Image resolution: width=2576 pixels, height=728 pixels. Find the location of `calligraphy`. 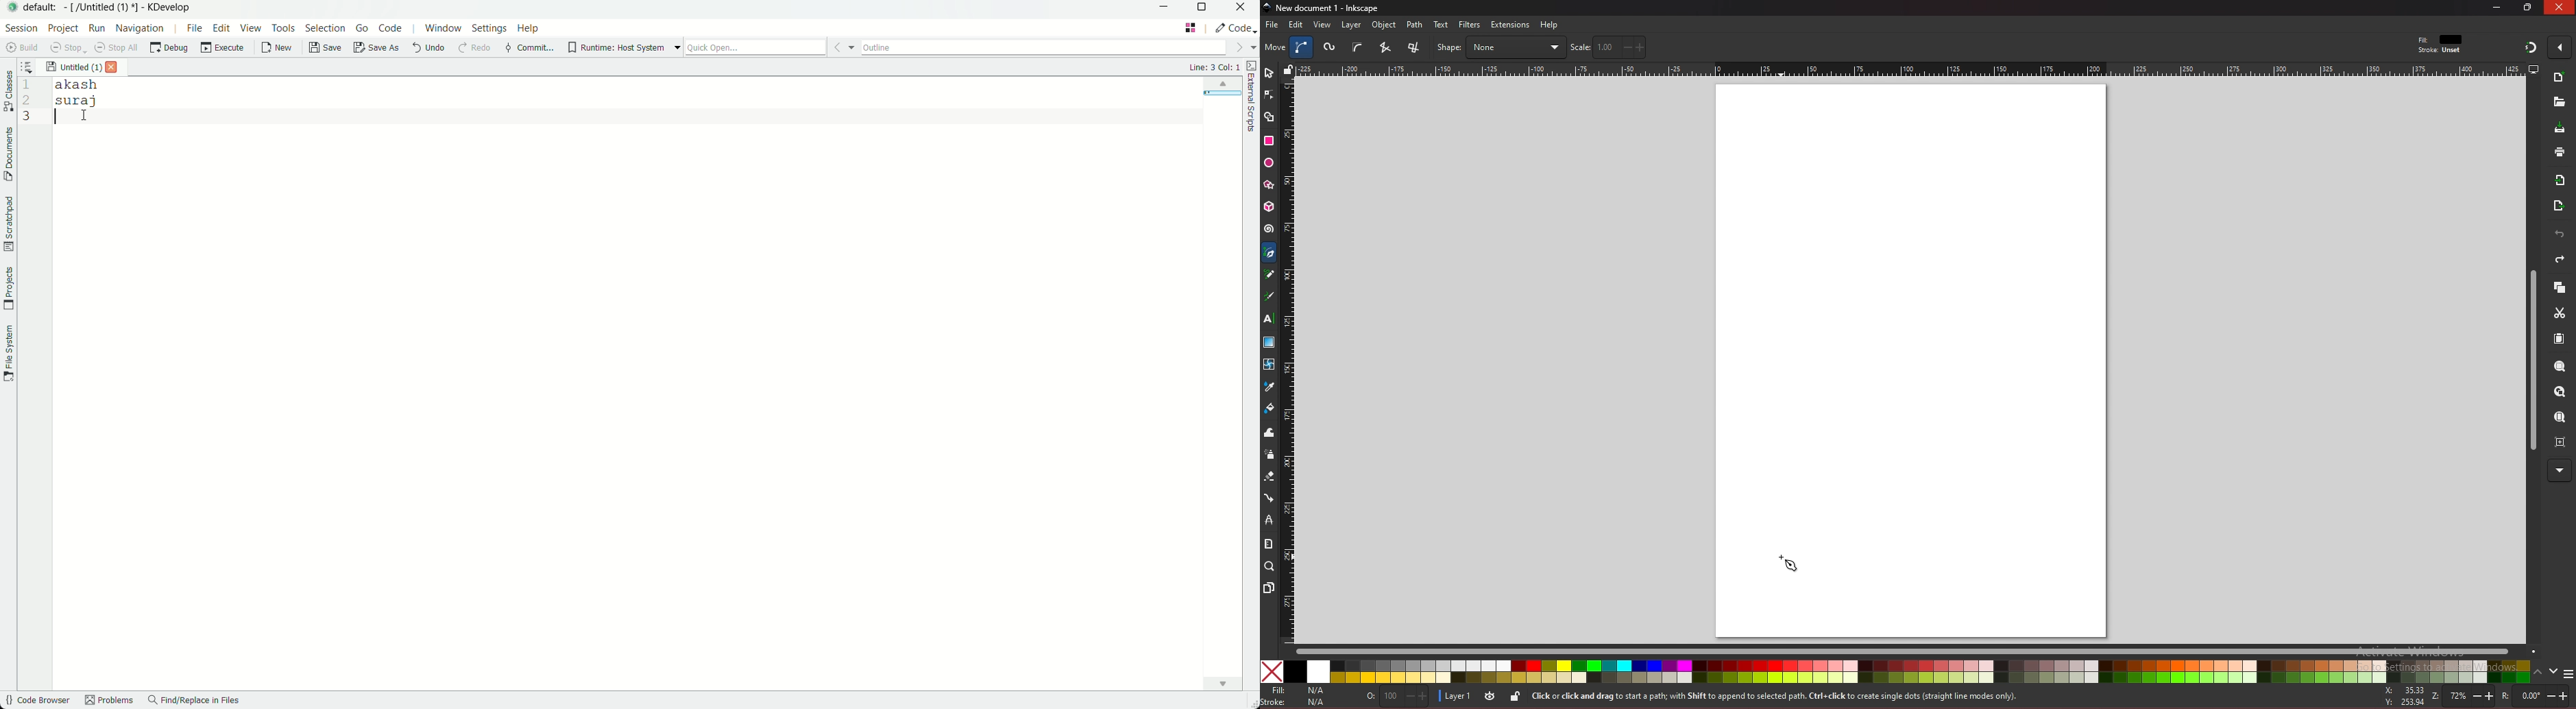

calligraphy is located at coordinates (1272, 298).